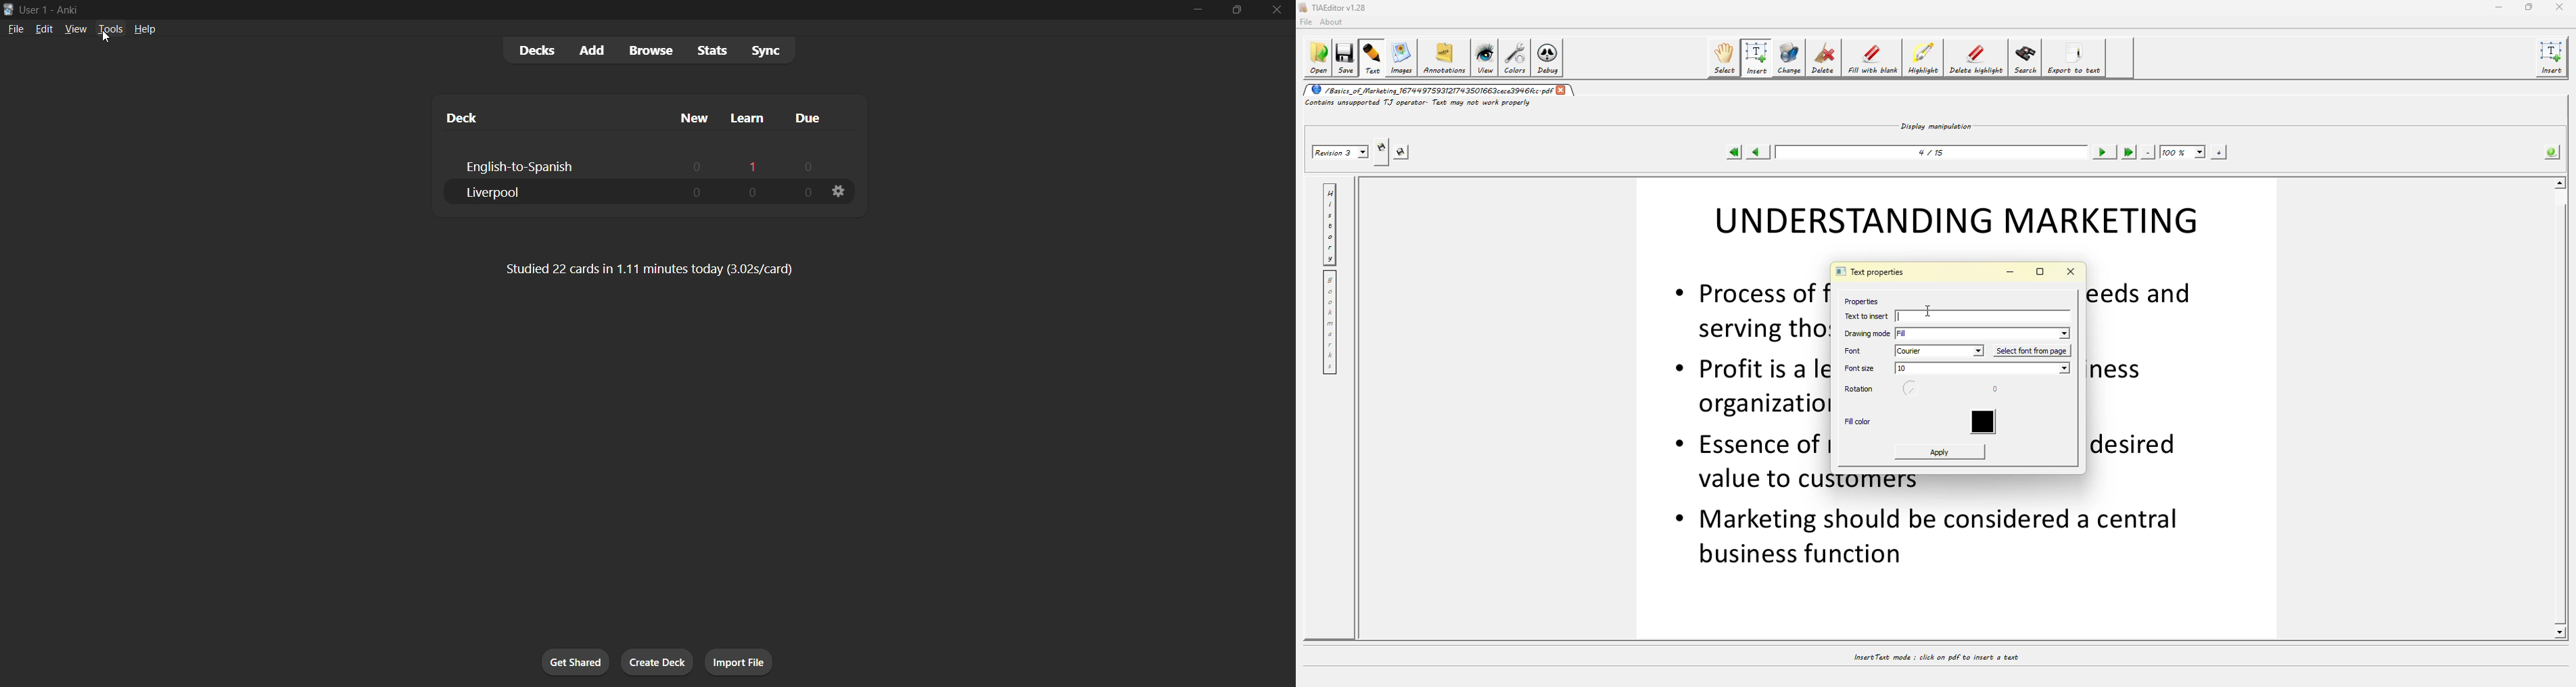 Image resolution: width=2576 pixels, height=700 pixels. Describe the element at coordinates (1276, 10) in the screenshot. I see `close` at that location.